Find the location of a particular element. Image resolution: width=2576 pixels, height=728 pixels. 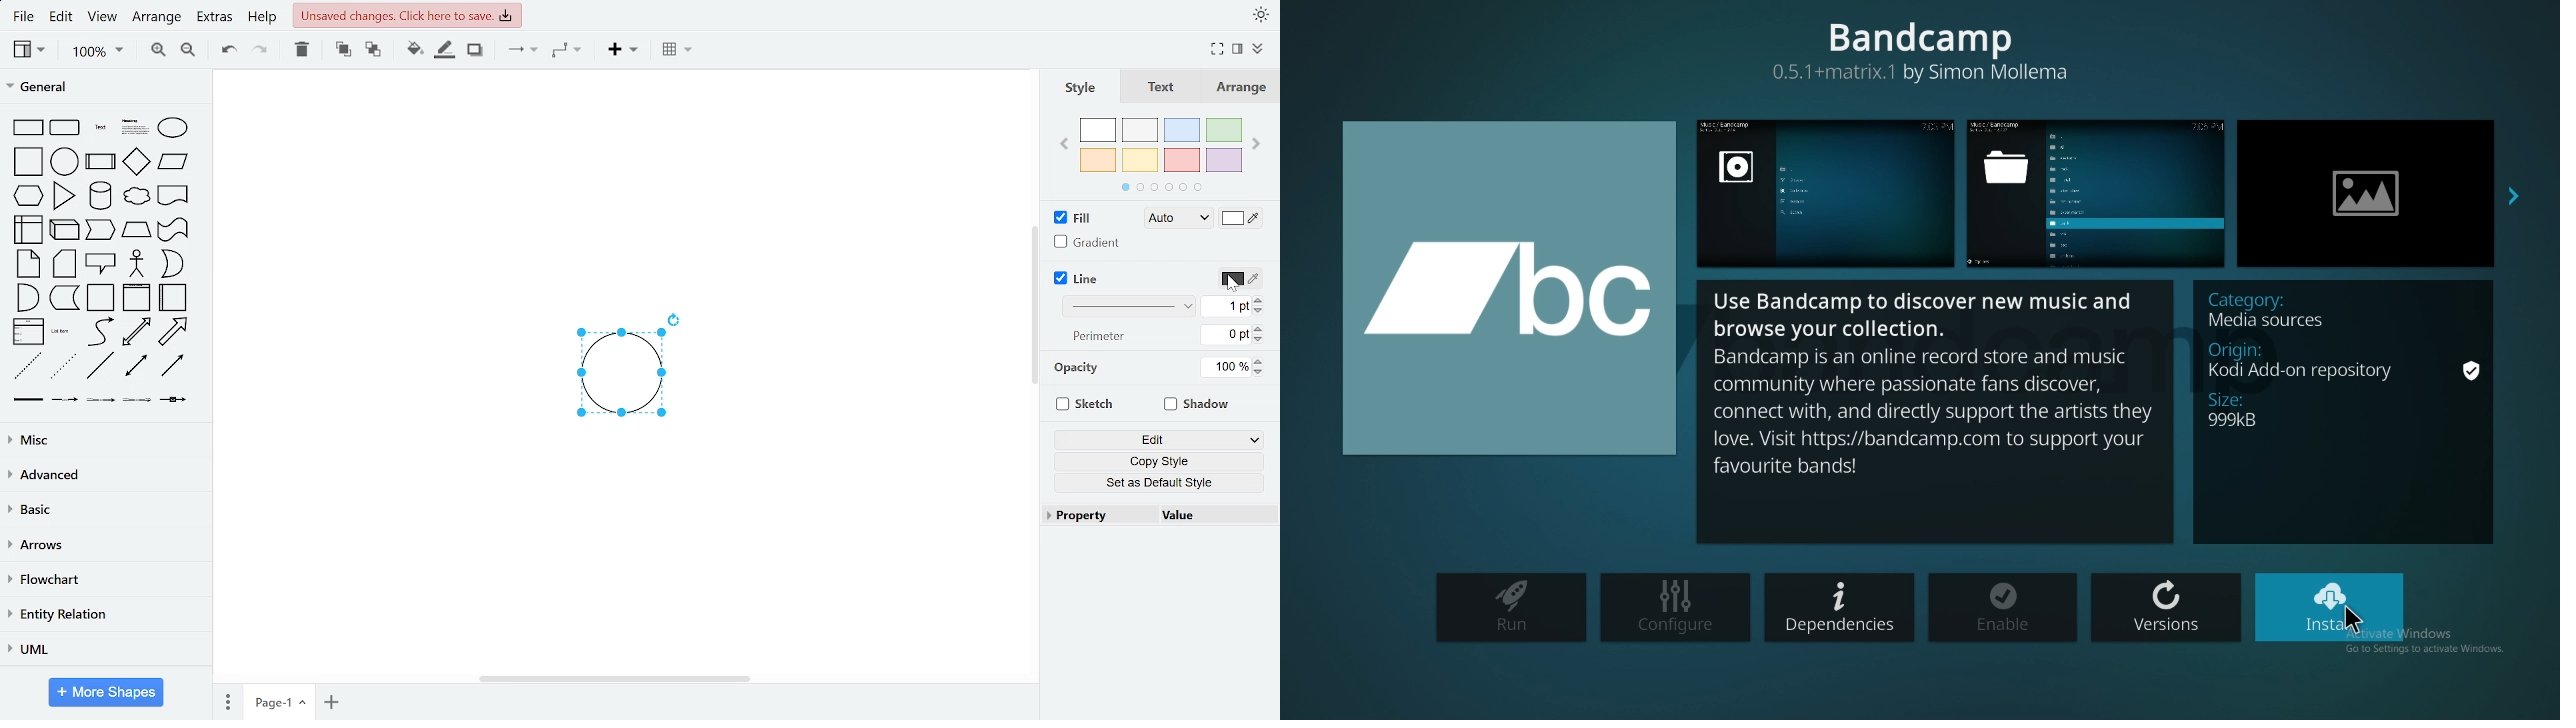

arrows is located at coordinates (104, 544).